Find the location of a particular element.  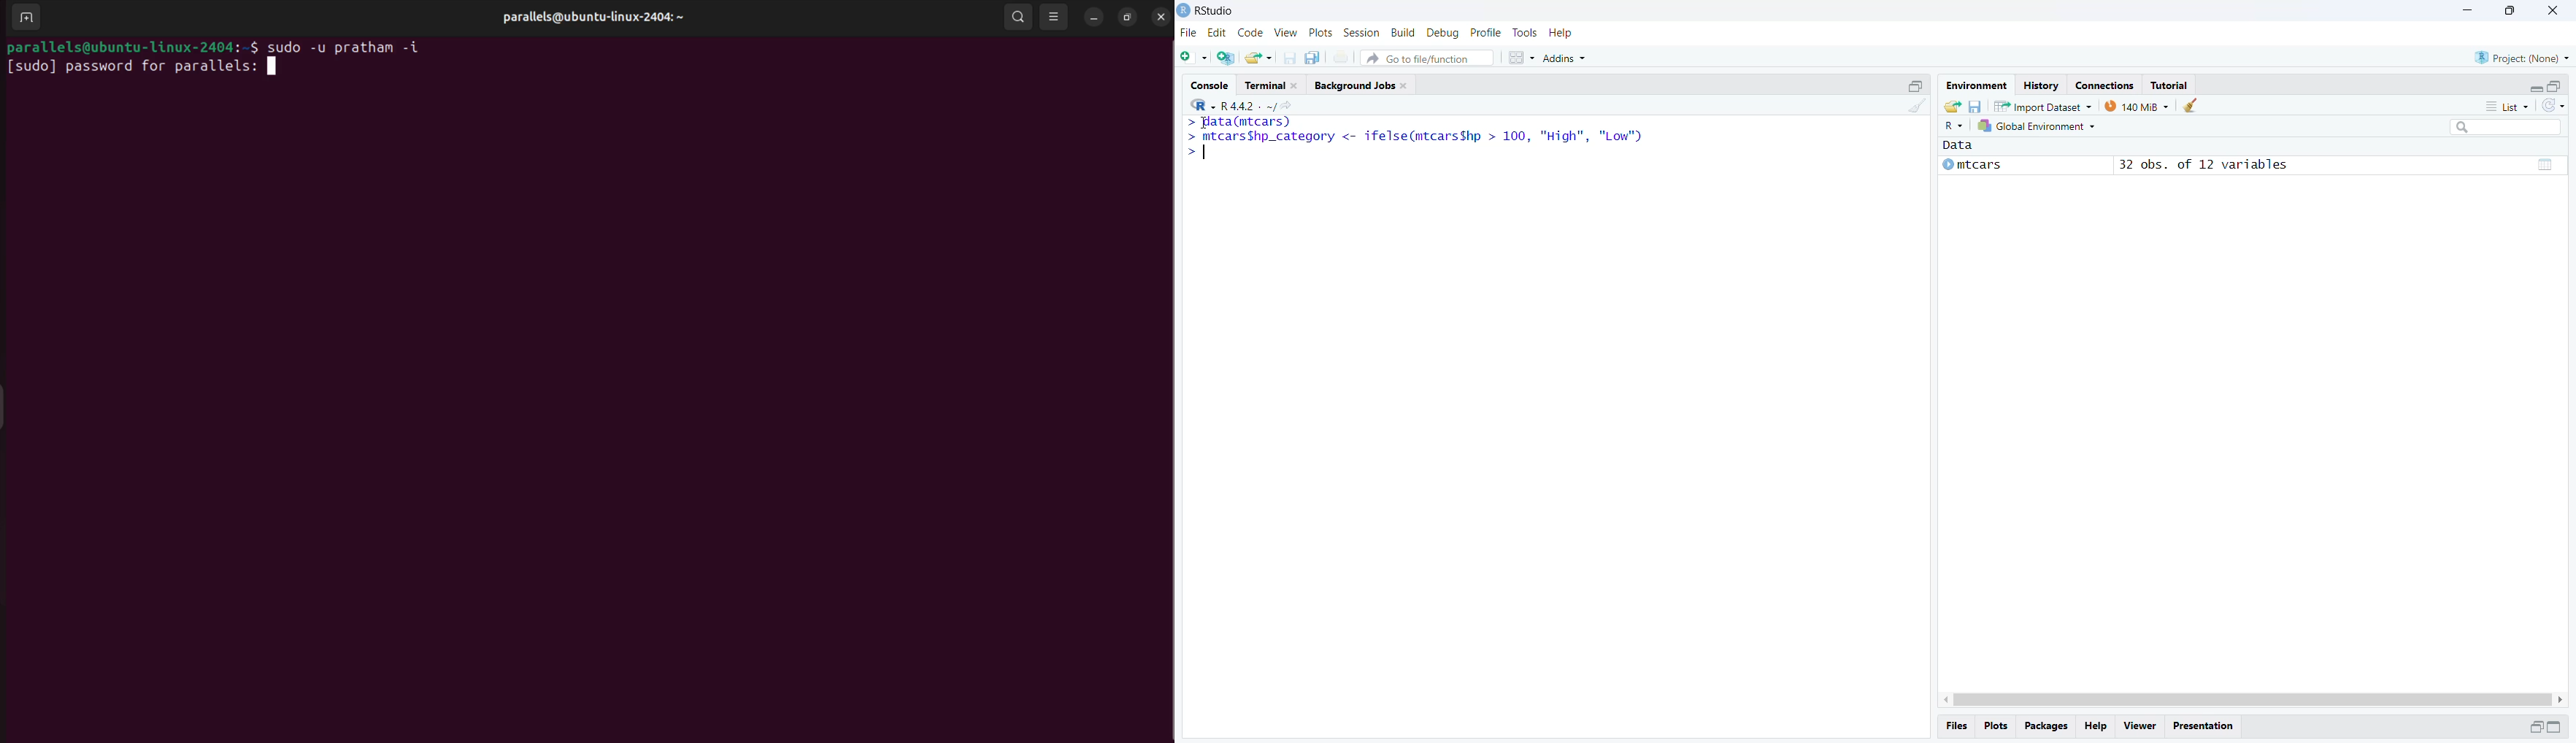

Background Jobs is located at coordinates (1364, 85).